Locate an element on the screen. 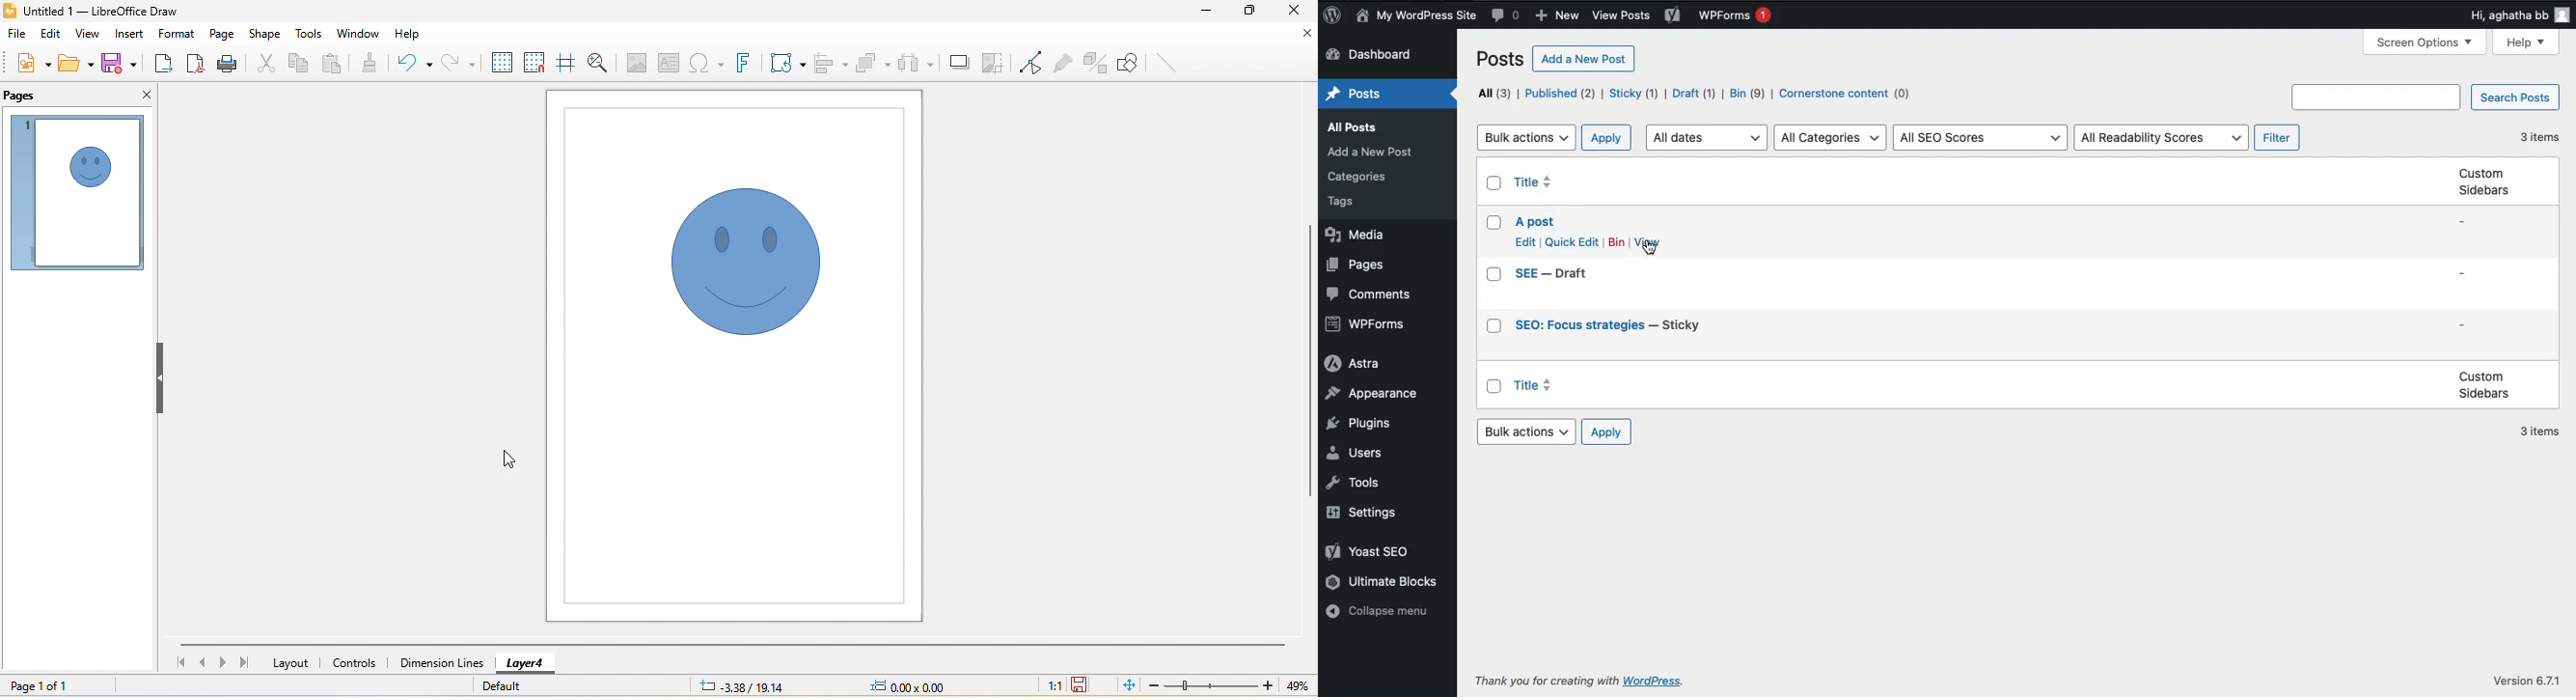 Image resolution: width=2576 pixels, height=700 pixels. Plugins is located at coordinates (1359, 423).